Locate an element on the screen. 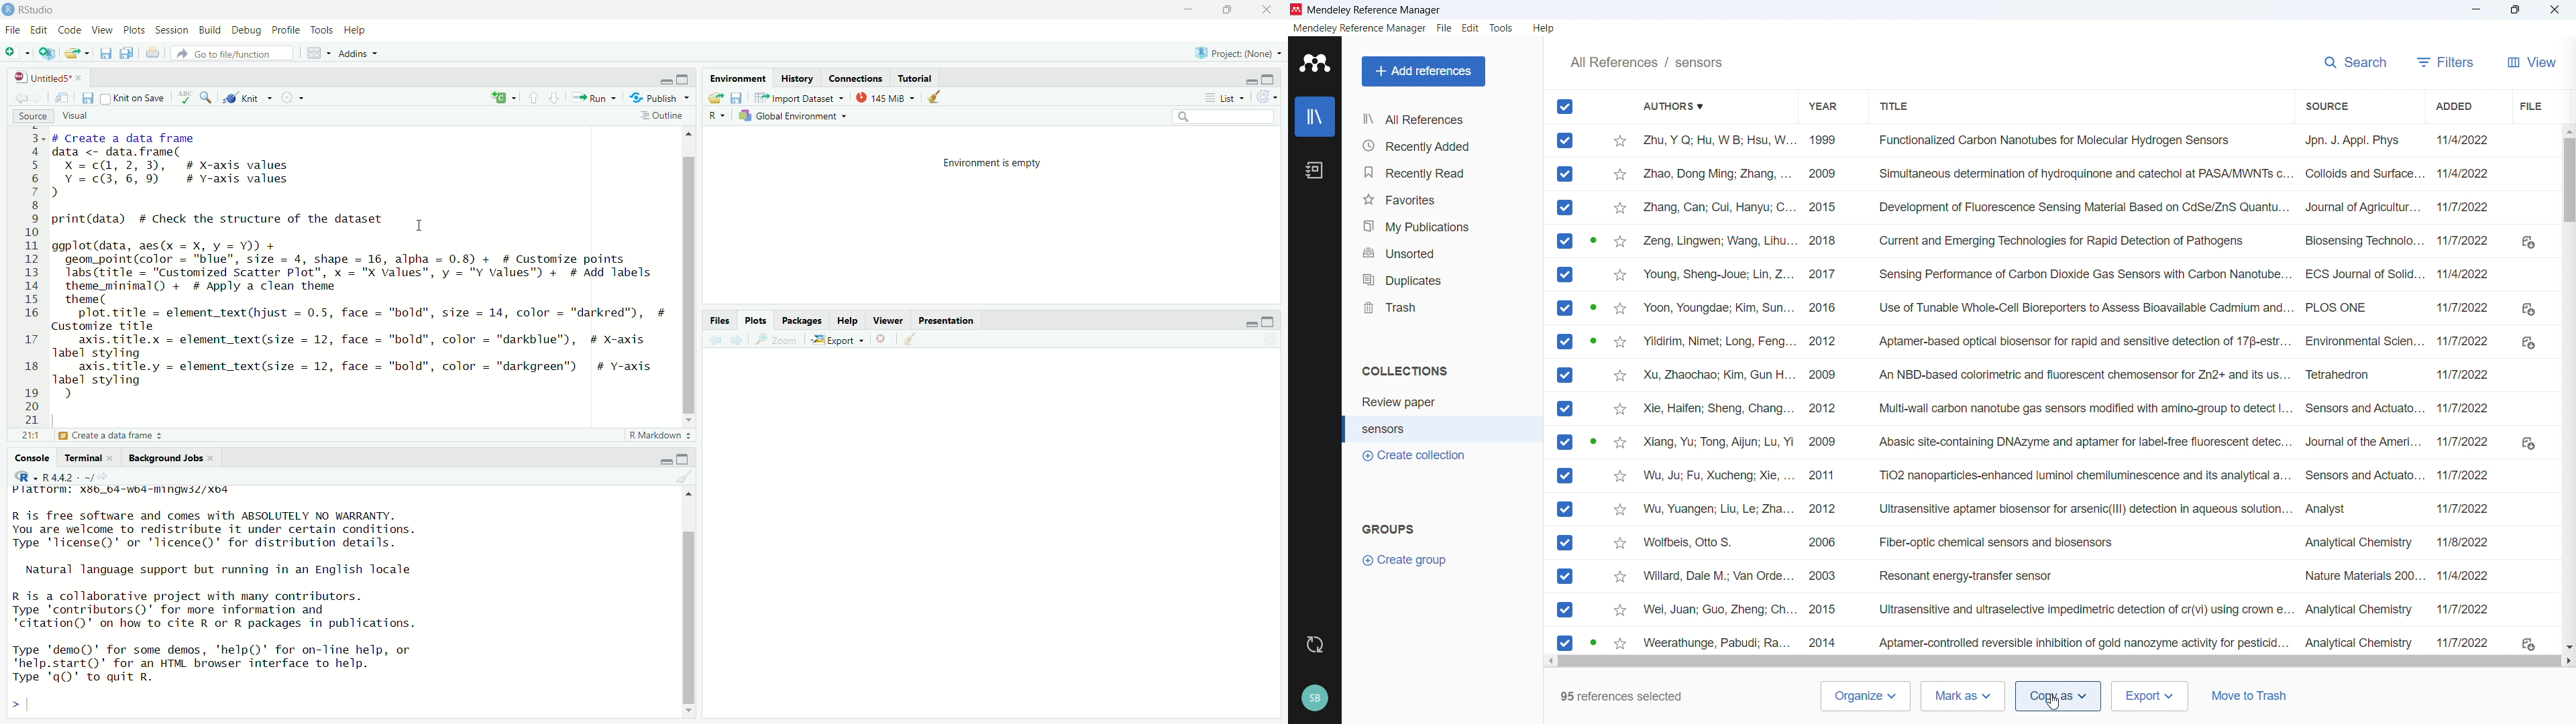 The height and width of the screenshot is (728, 2576). Console is located at coordinates (34, 458).